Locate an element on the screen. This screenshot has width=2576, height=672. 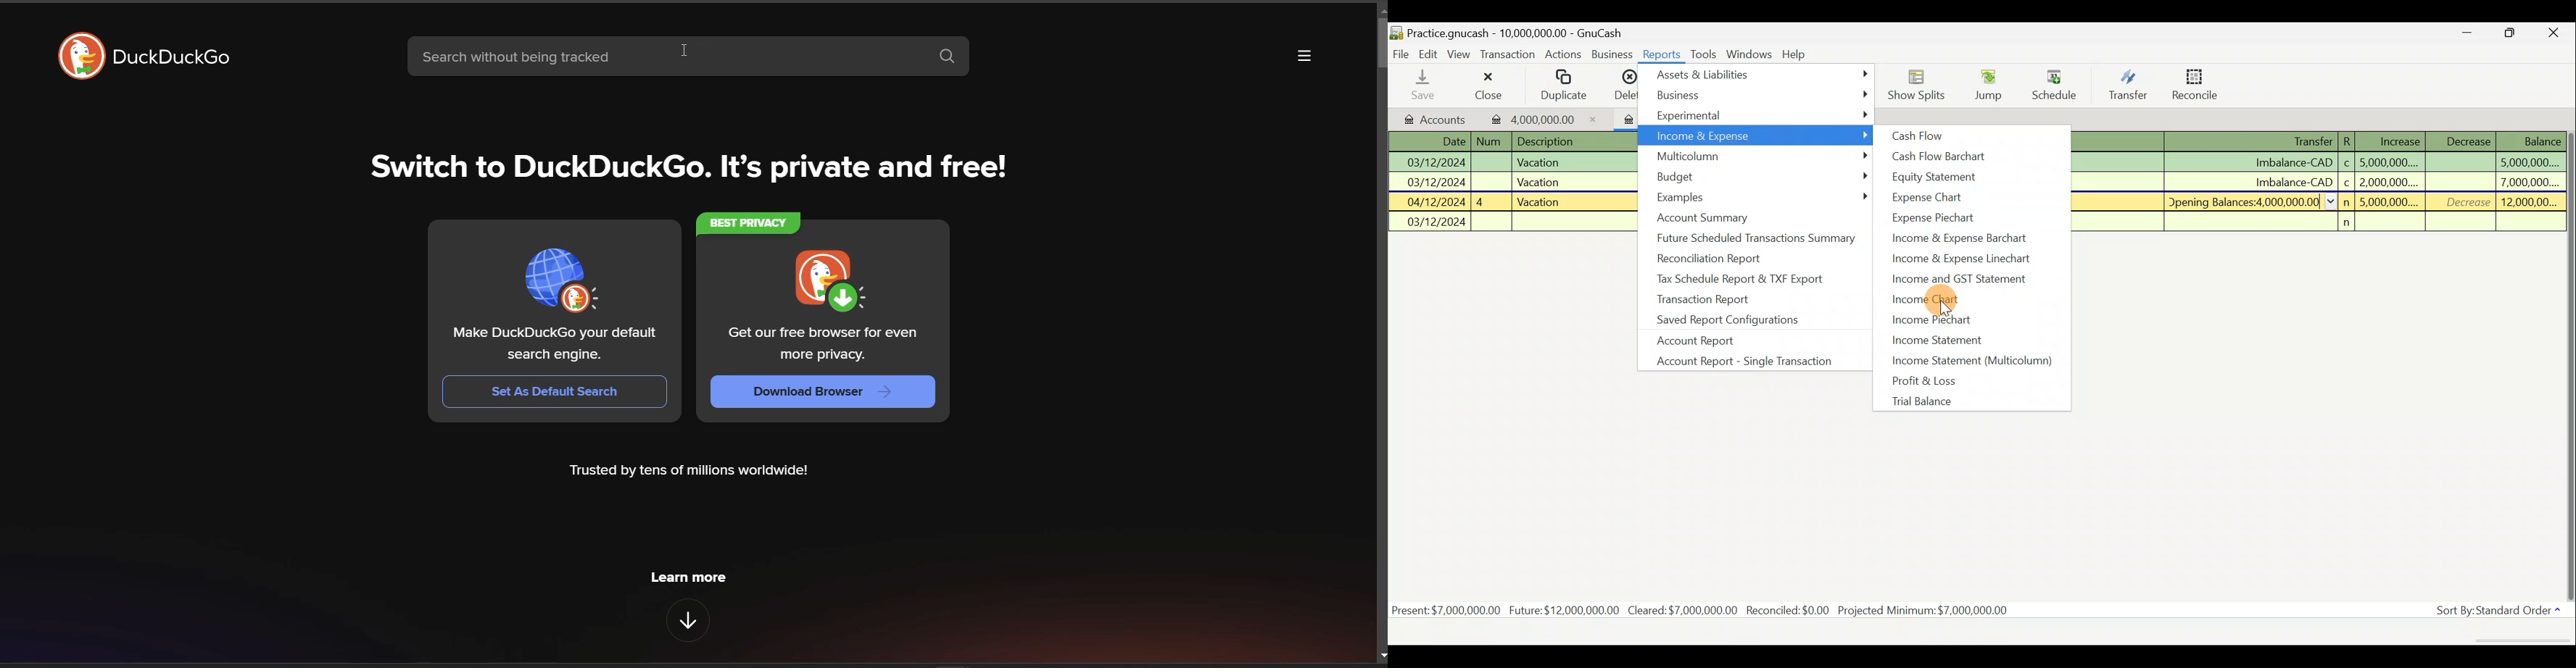
Accounts is located at coordinates (1435, 120).